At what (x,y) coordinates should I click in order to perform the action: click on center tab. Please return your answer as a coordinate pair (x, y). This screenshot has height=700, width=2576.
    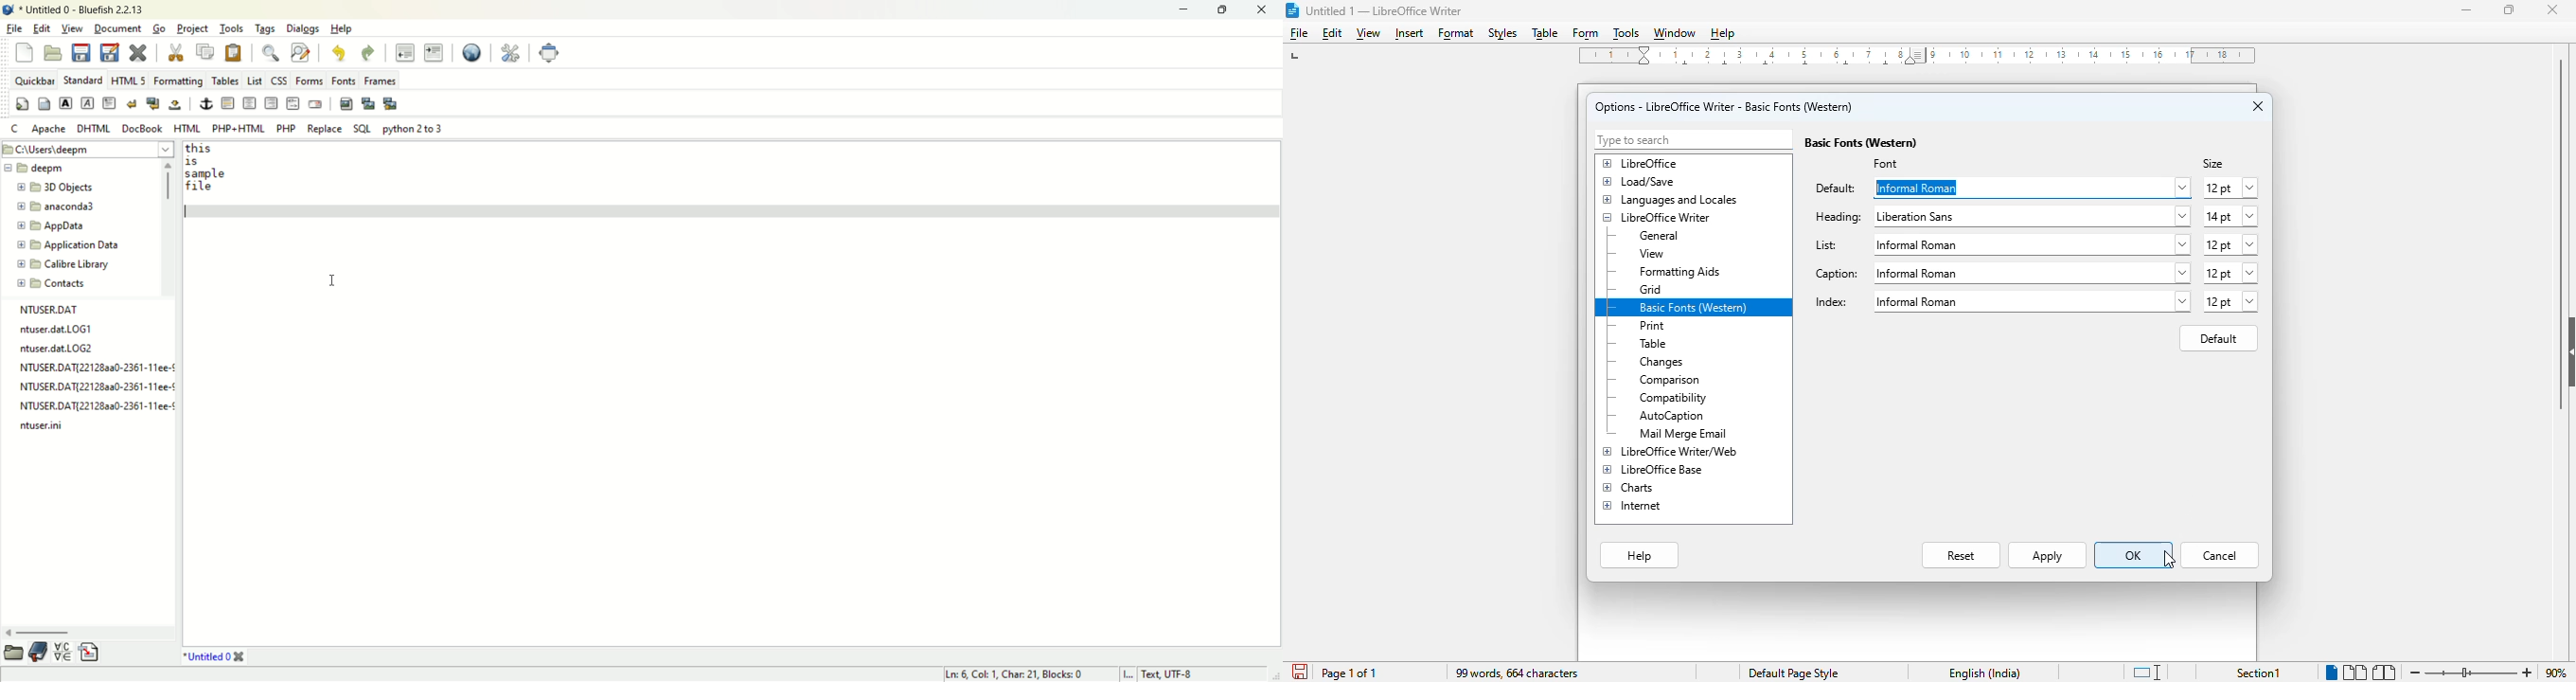
    Looking at the image, I should click on (1768, 67).